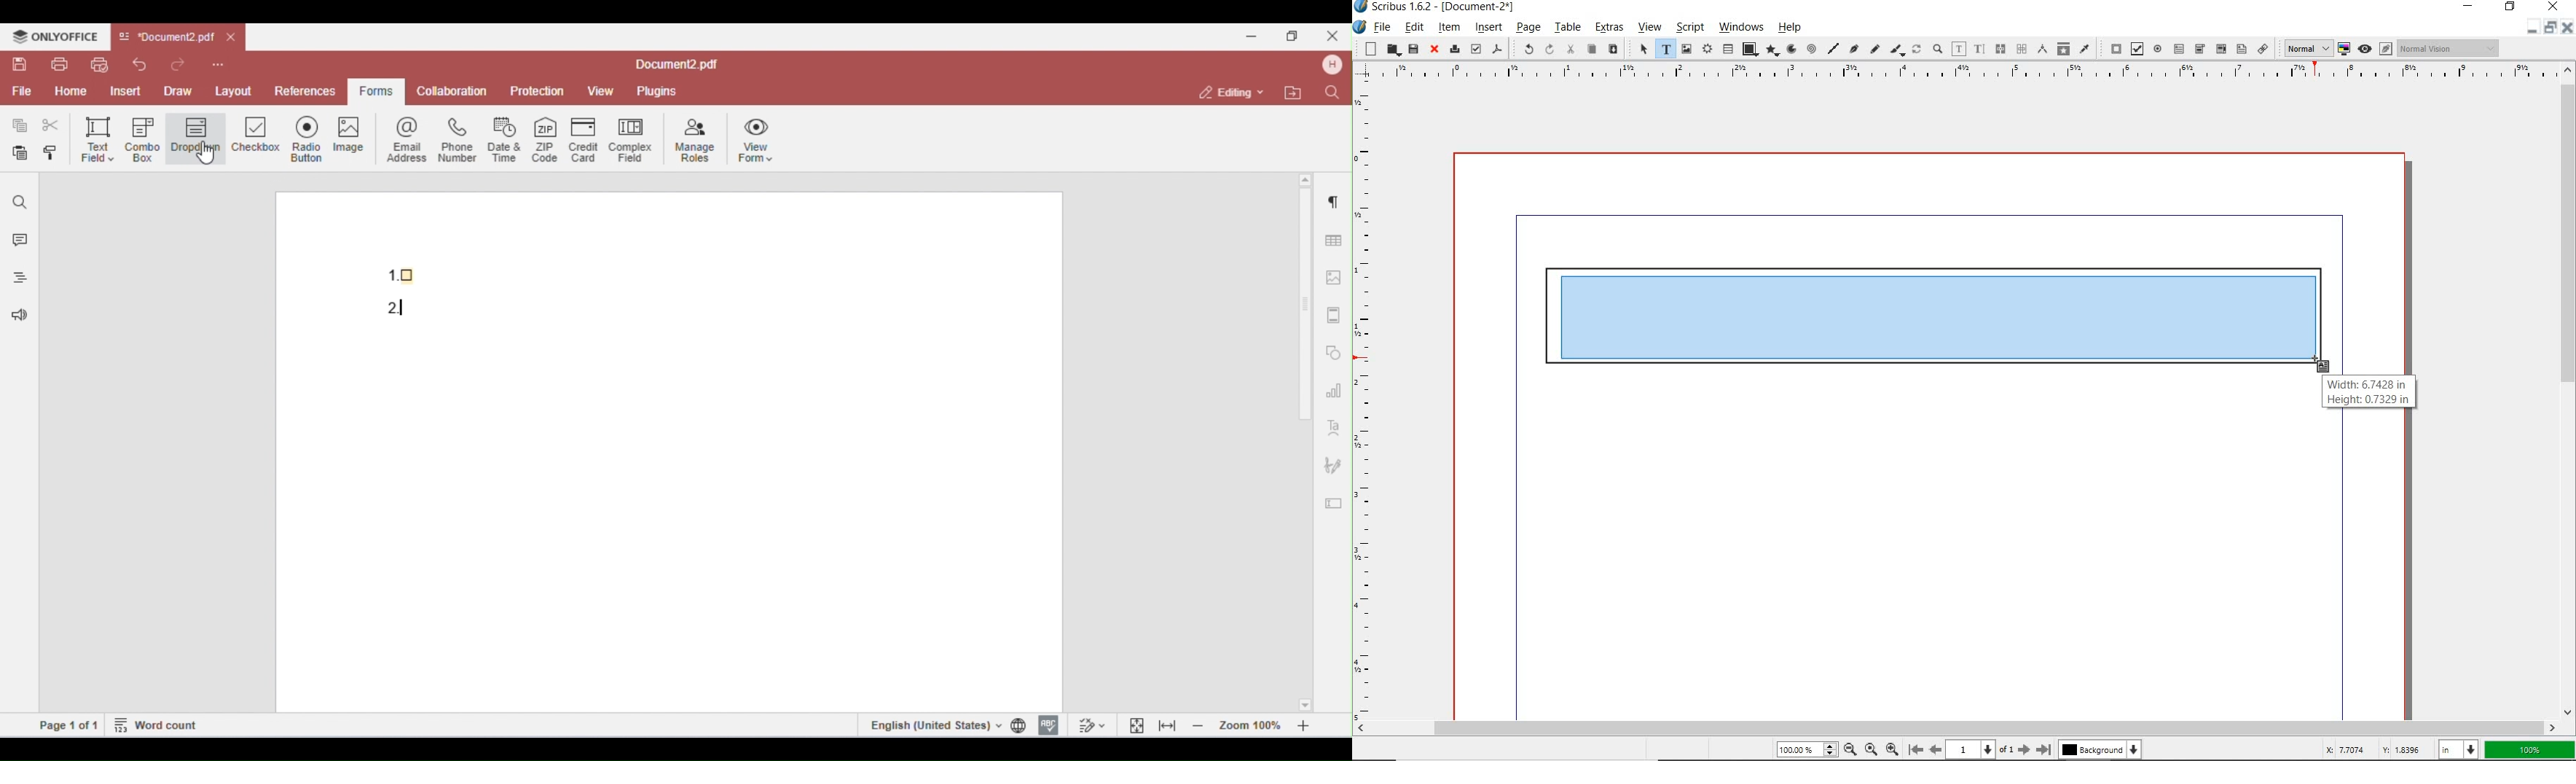 The width and height of the screenshot is (2576, 784). Describe the element at coordinates (1874, 50) in the screenshot. I see `freehand line` at that location.